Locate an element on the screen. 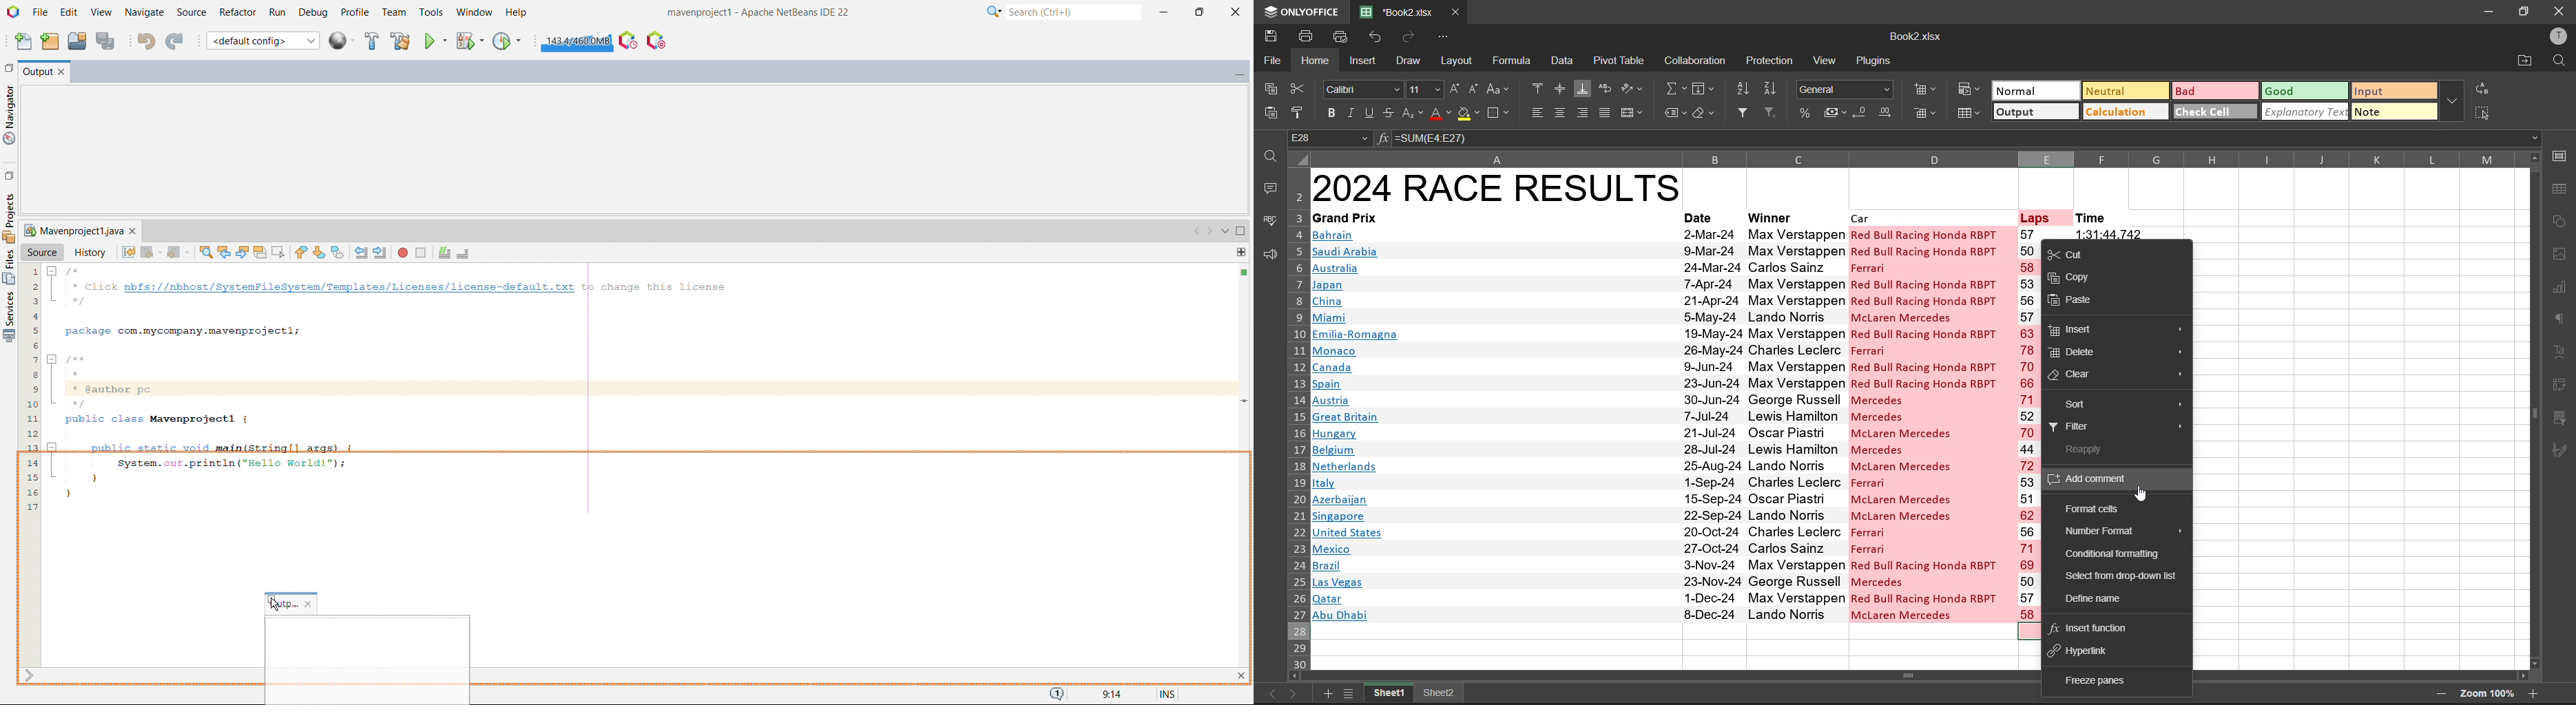  font color is located at coordinates (1440, 114).